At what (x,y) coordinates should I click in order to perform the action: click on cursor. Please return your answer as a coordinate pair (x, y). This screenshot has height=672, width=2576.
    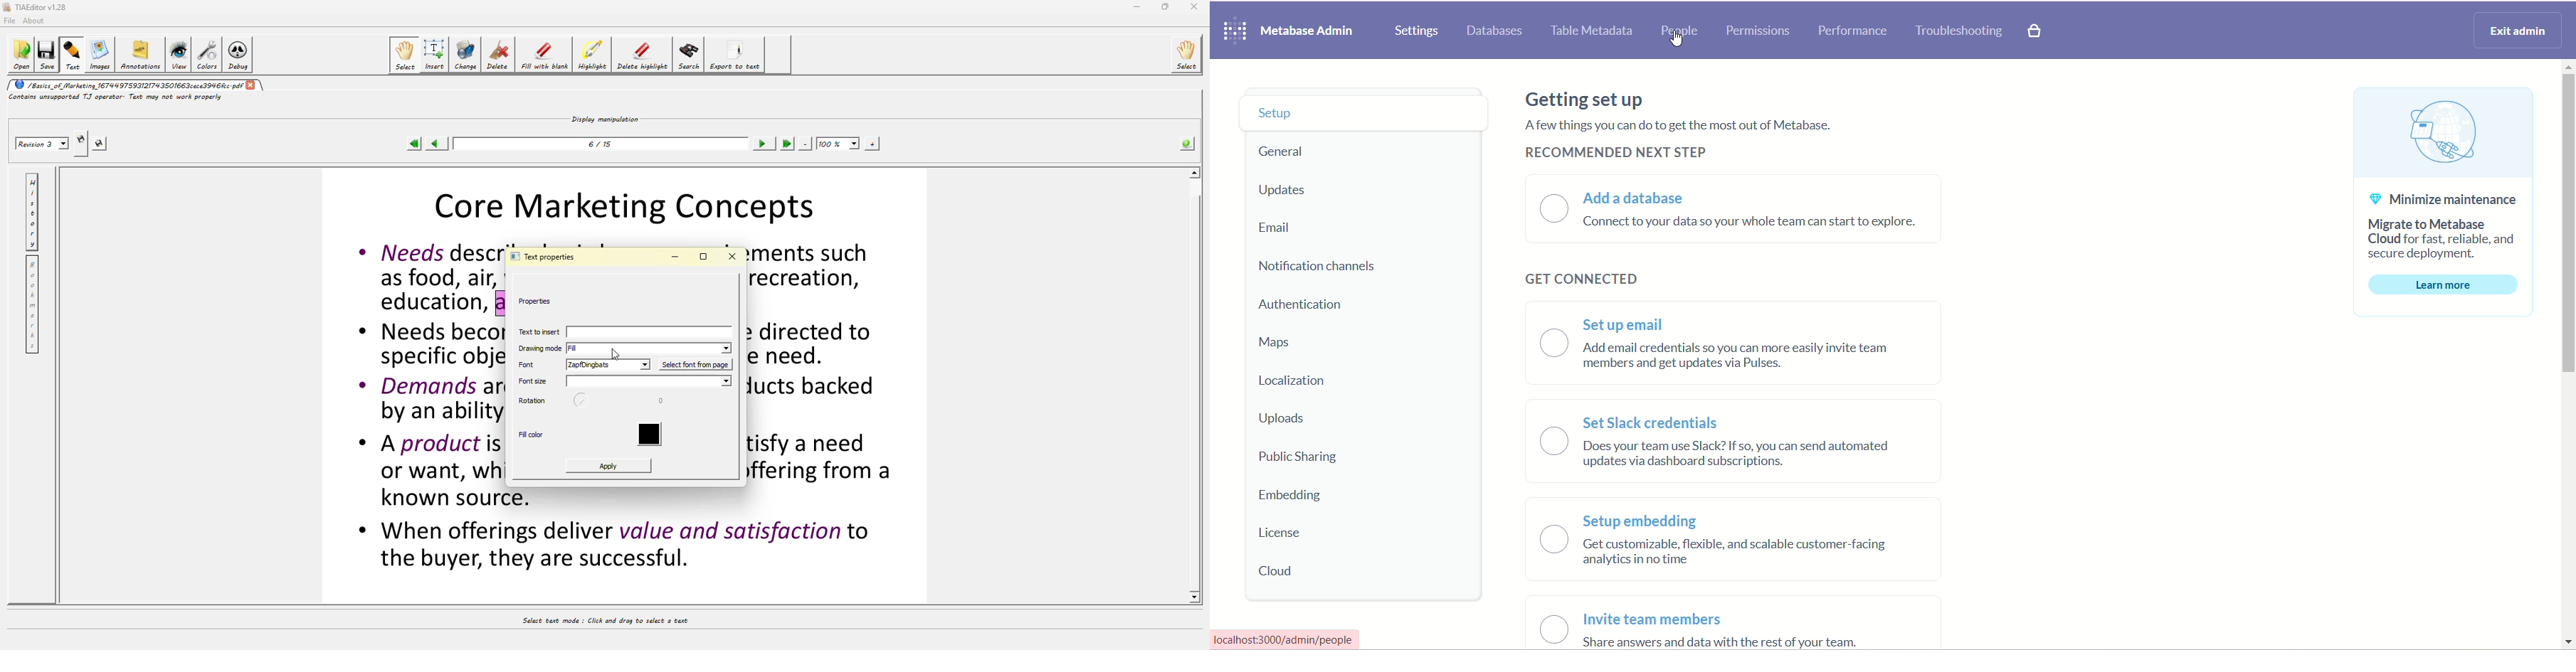
    Looking at the image, I should click on (1677, 40).